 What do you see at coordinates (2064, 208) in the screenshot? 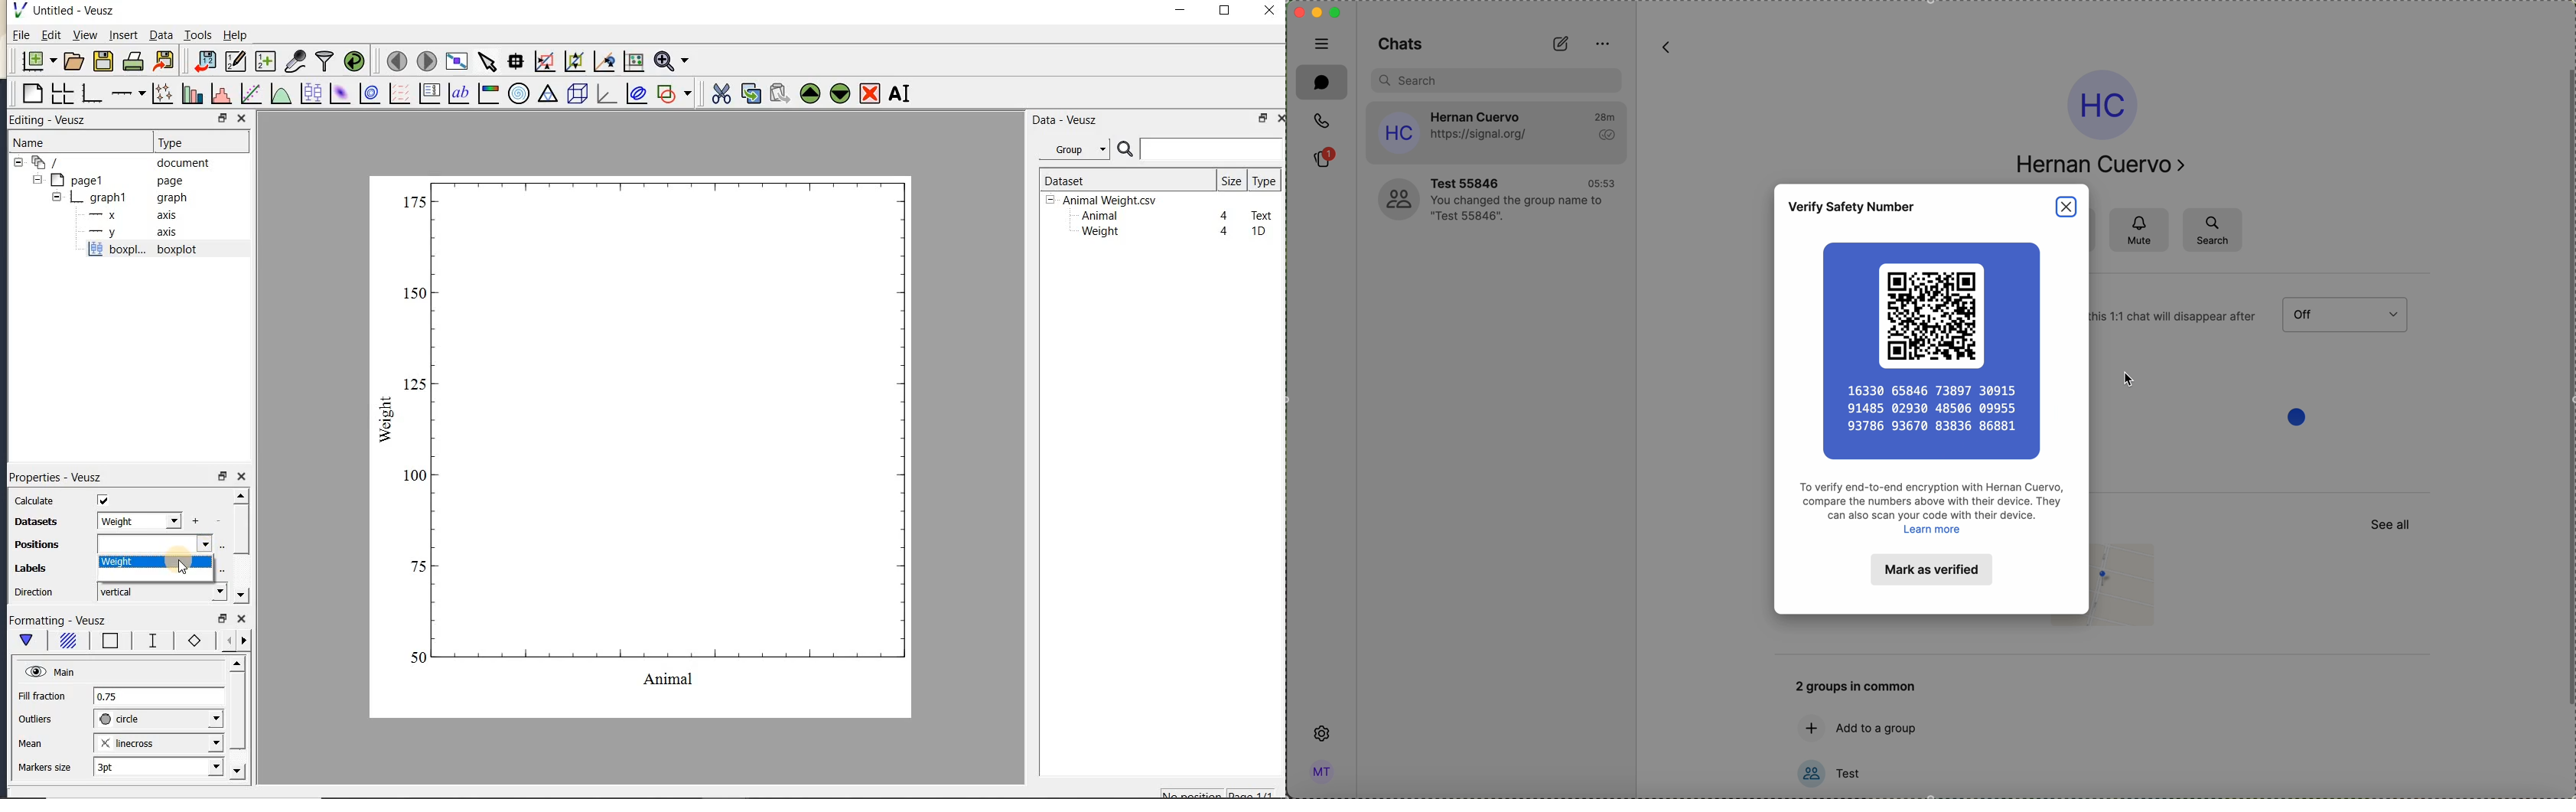
I see `close` at bounding box center [2064, 208].